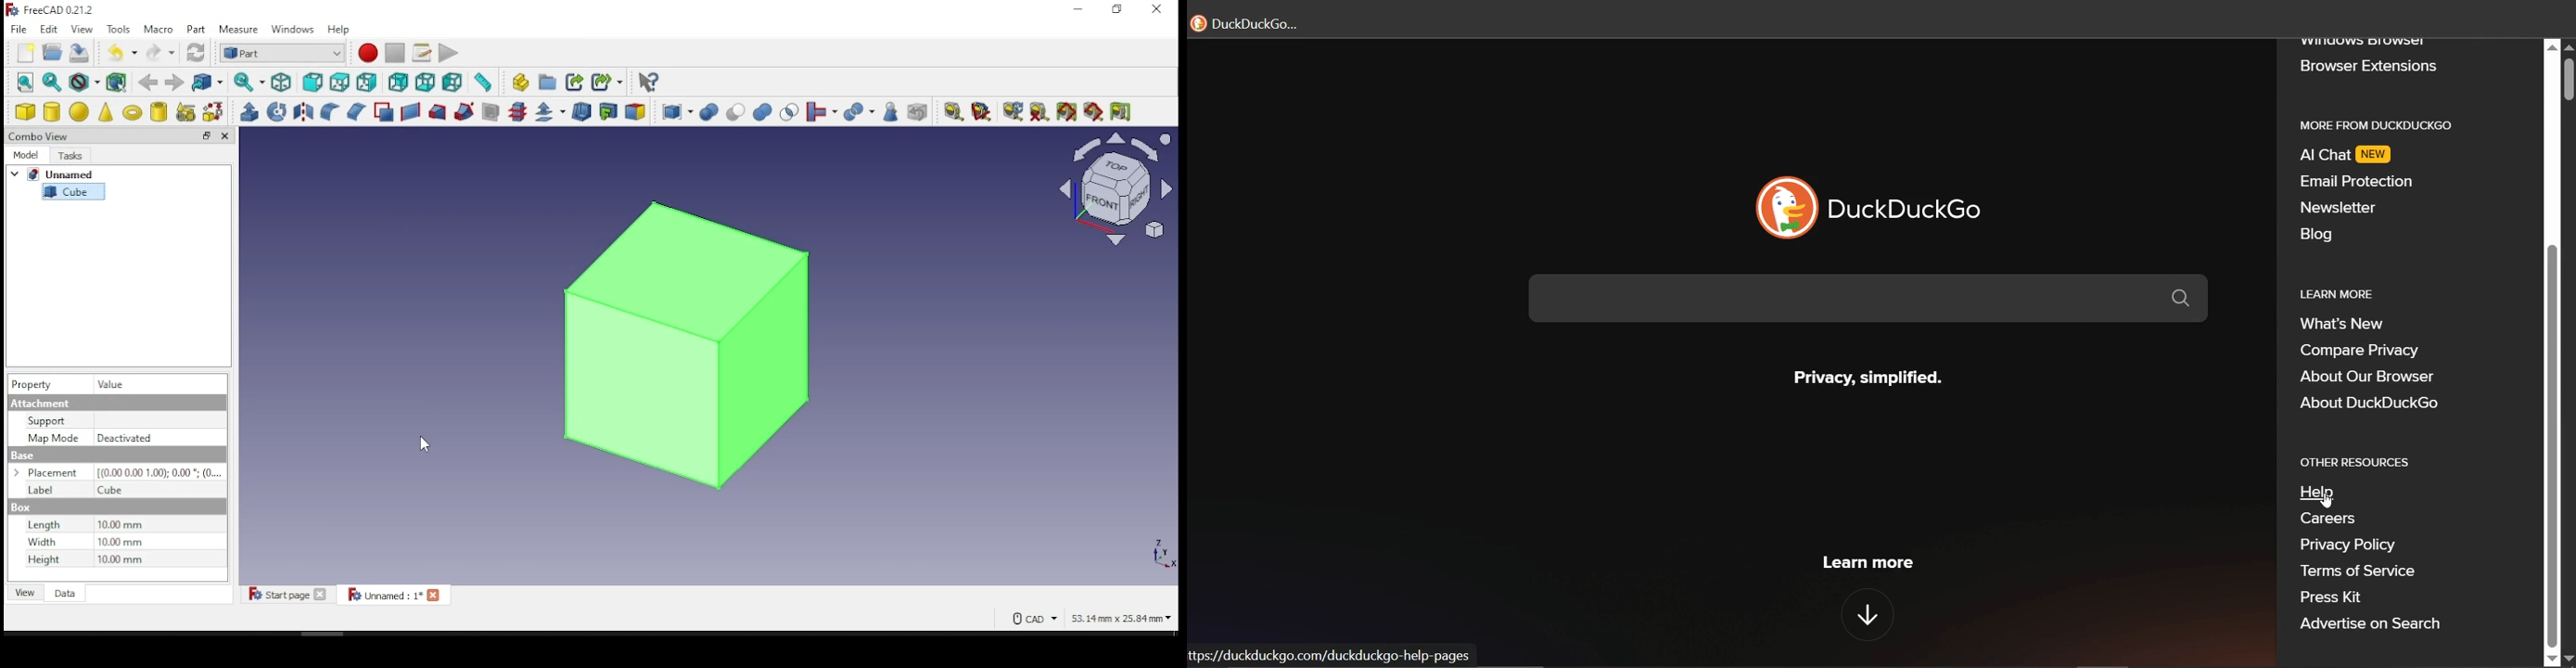 Image resolution: width=2576 pixels, height=672 pixels. I want to click on value, so click(121, 384).